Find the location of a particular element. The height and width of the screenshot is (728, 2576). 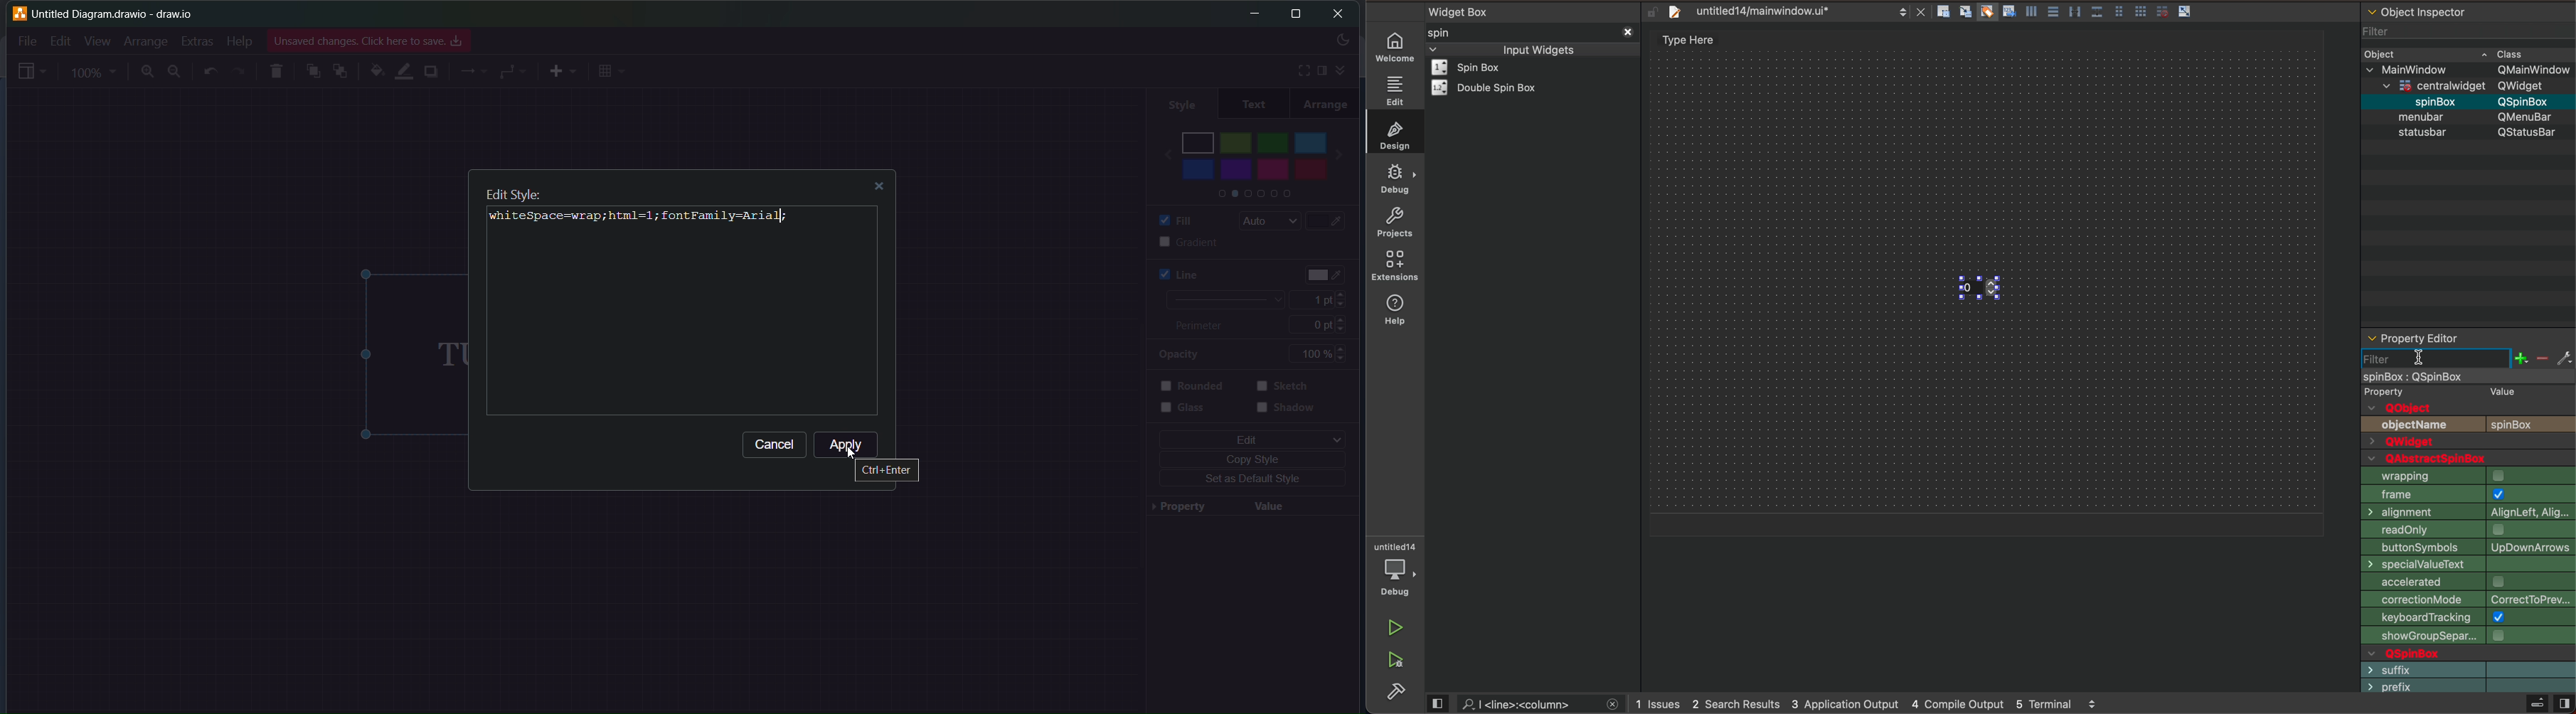

filter is located at coordinates (2378, 29).